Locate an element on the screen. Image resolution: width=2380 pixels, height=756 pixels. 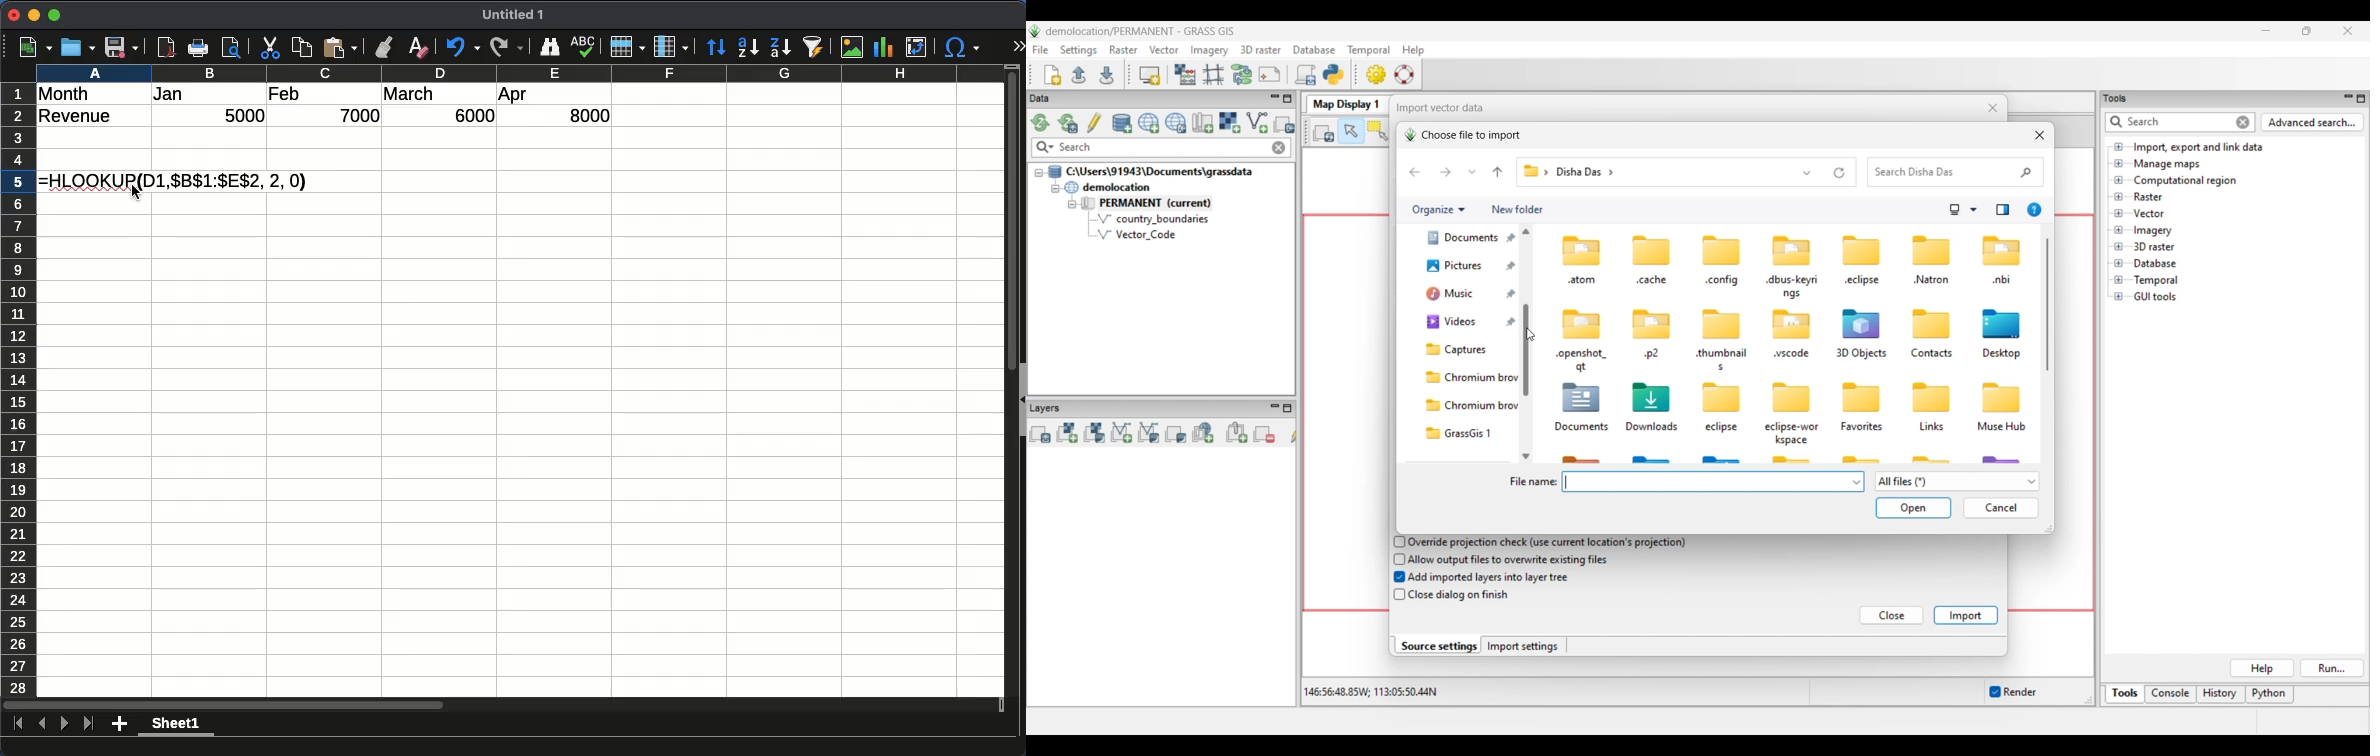
ascending is located at coordinates (746, 48).